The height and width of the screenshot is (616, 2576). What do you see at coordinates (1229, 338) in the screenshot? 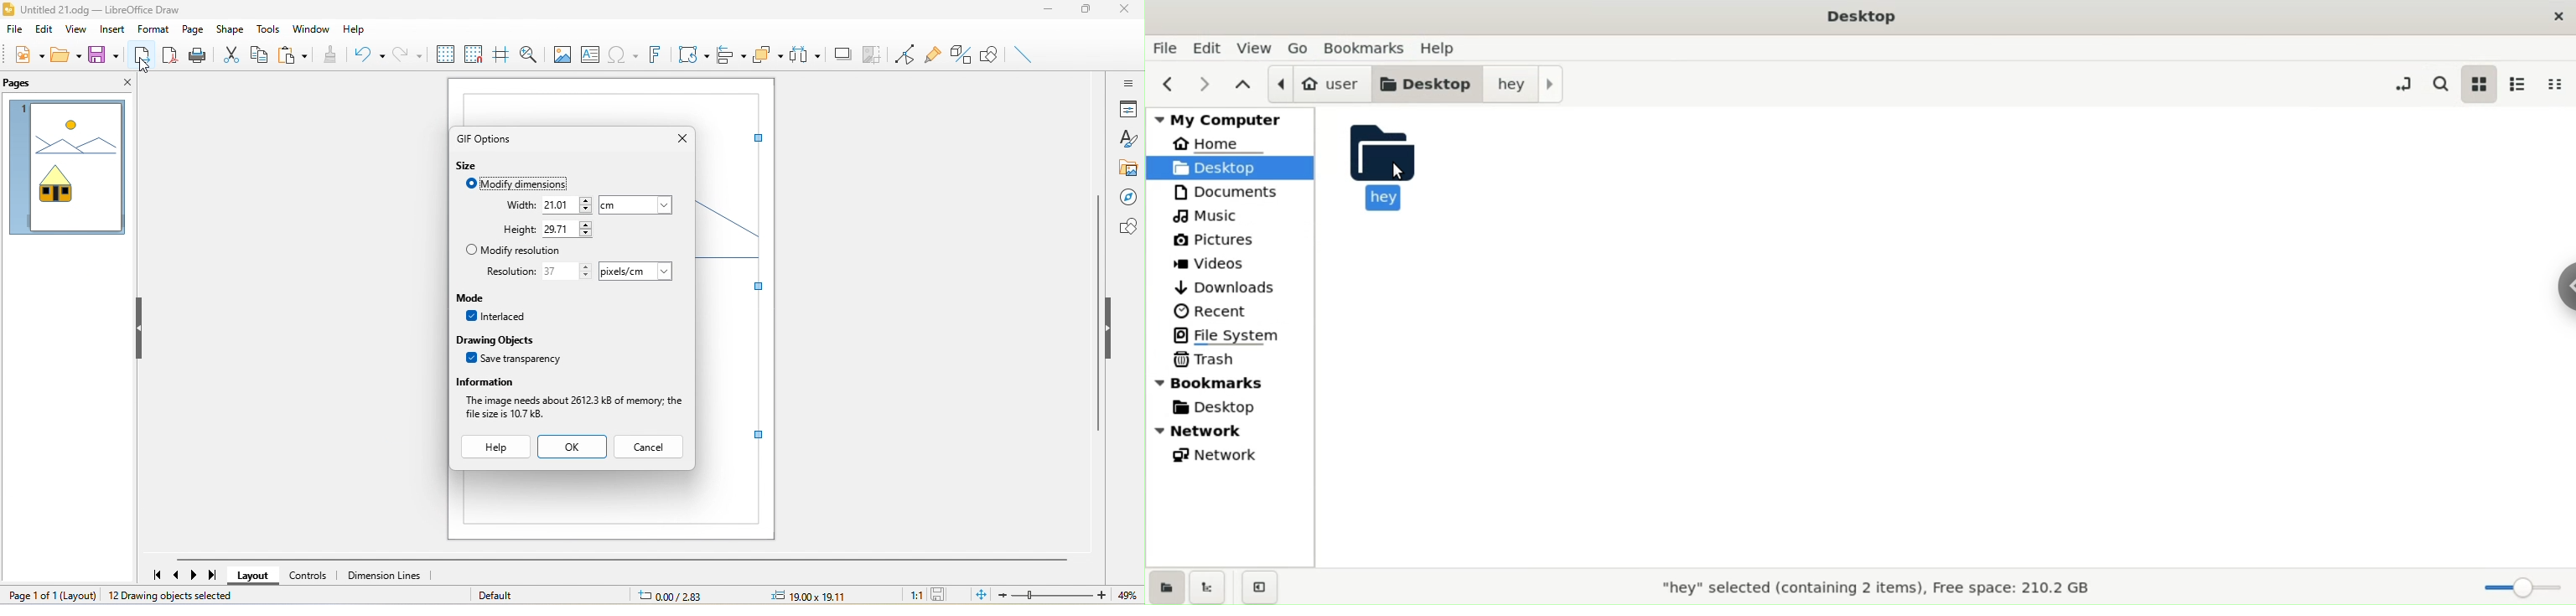
I see `file system` at bounding box center [1229, 338].